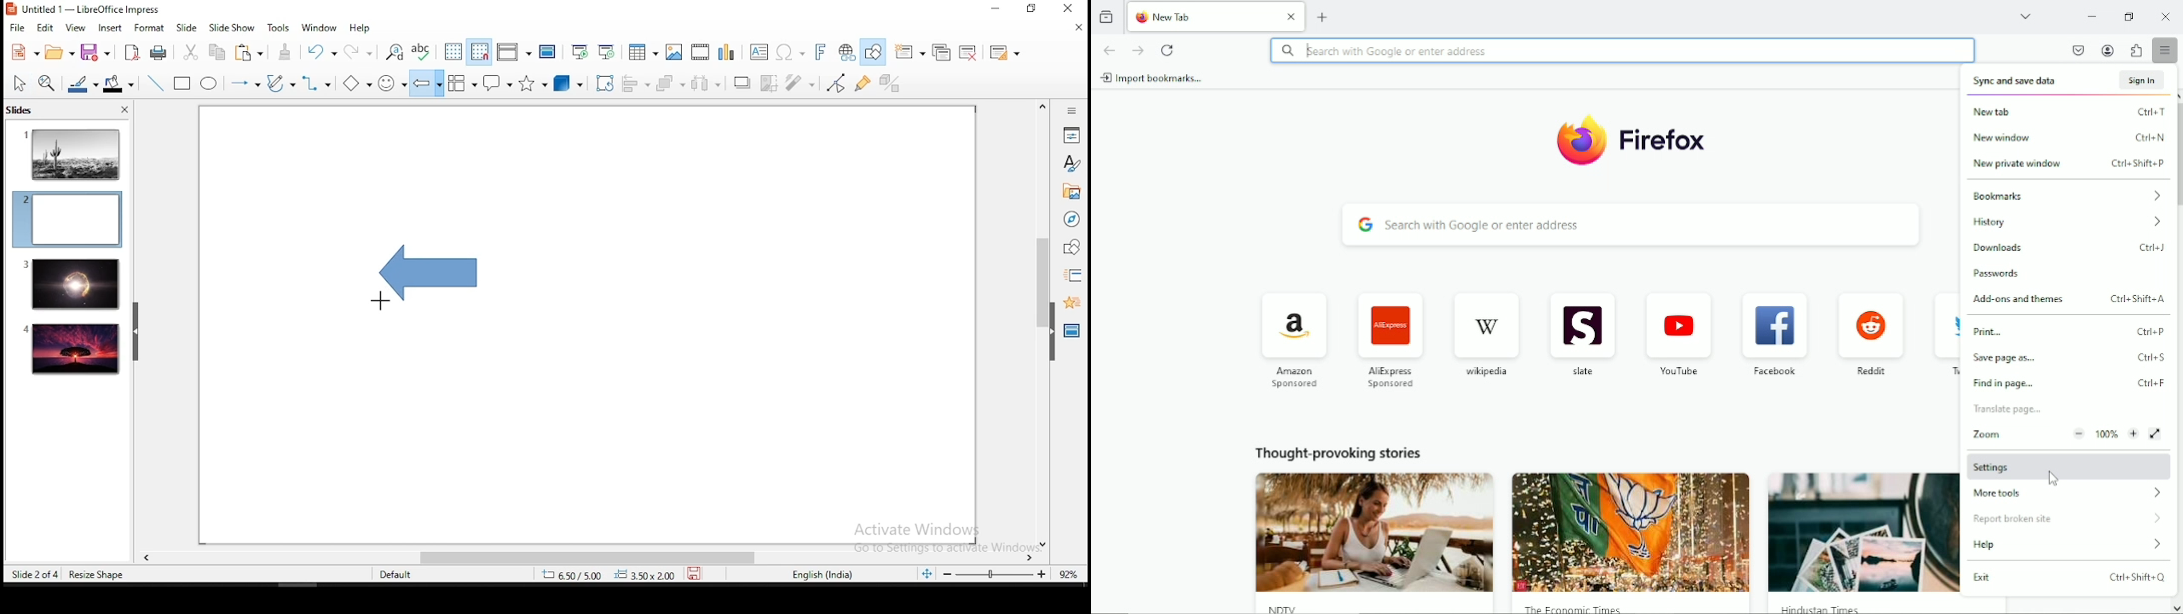 Image resolution: width=2184 pixels, height=616 pixels. I want to click on help, so click(362, 28).